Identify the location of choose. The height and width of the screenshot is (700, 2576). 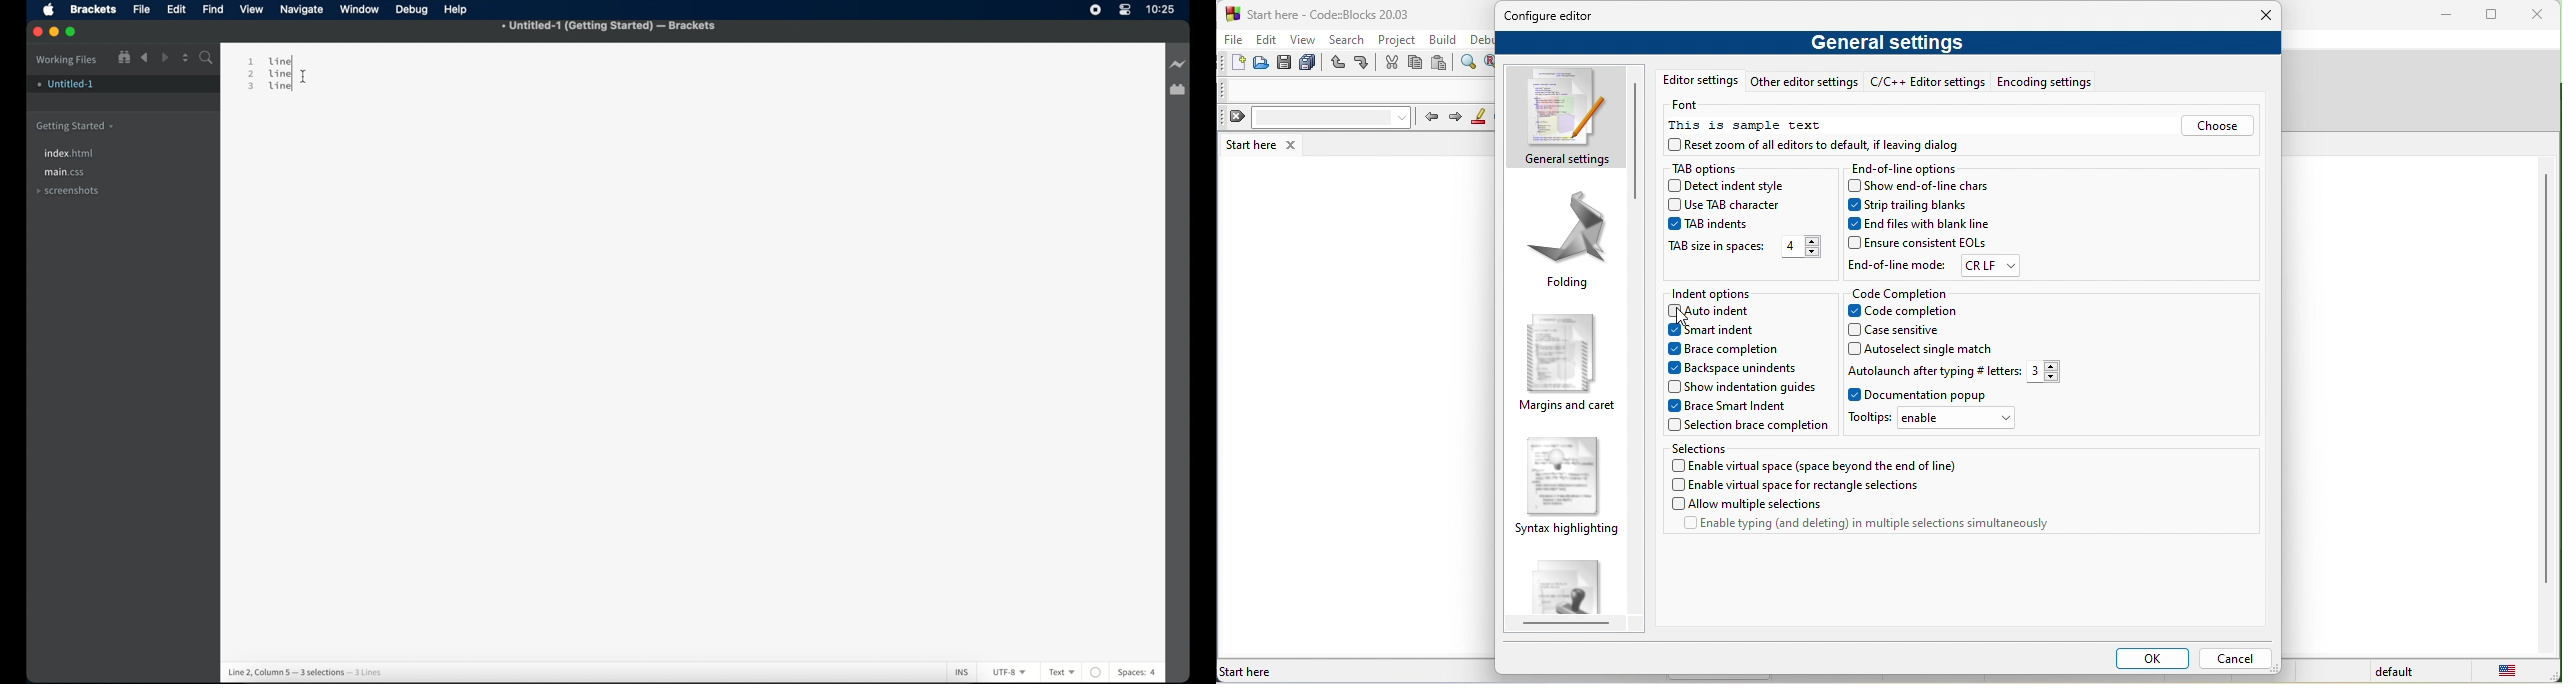
(2218, 127).